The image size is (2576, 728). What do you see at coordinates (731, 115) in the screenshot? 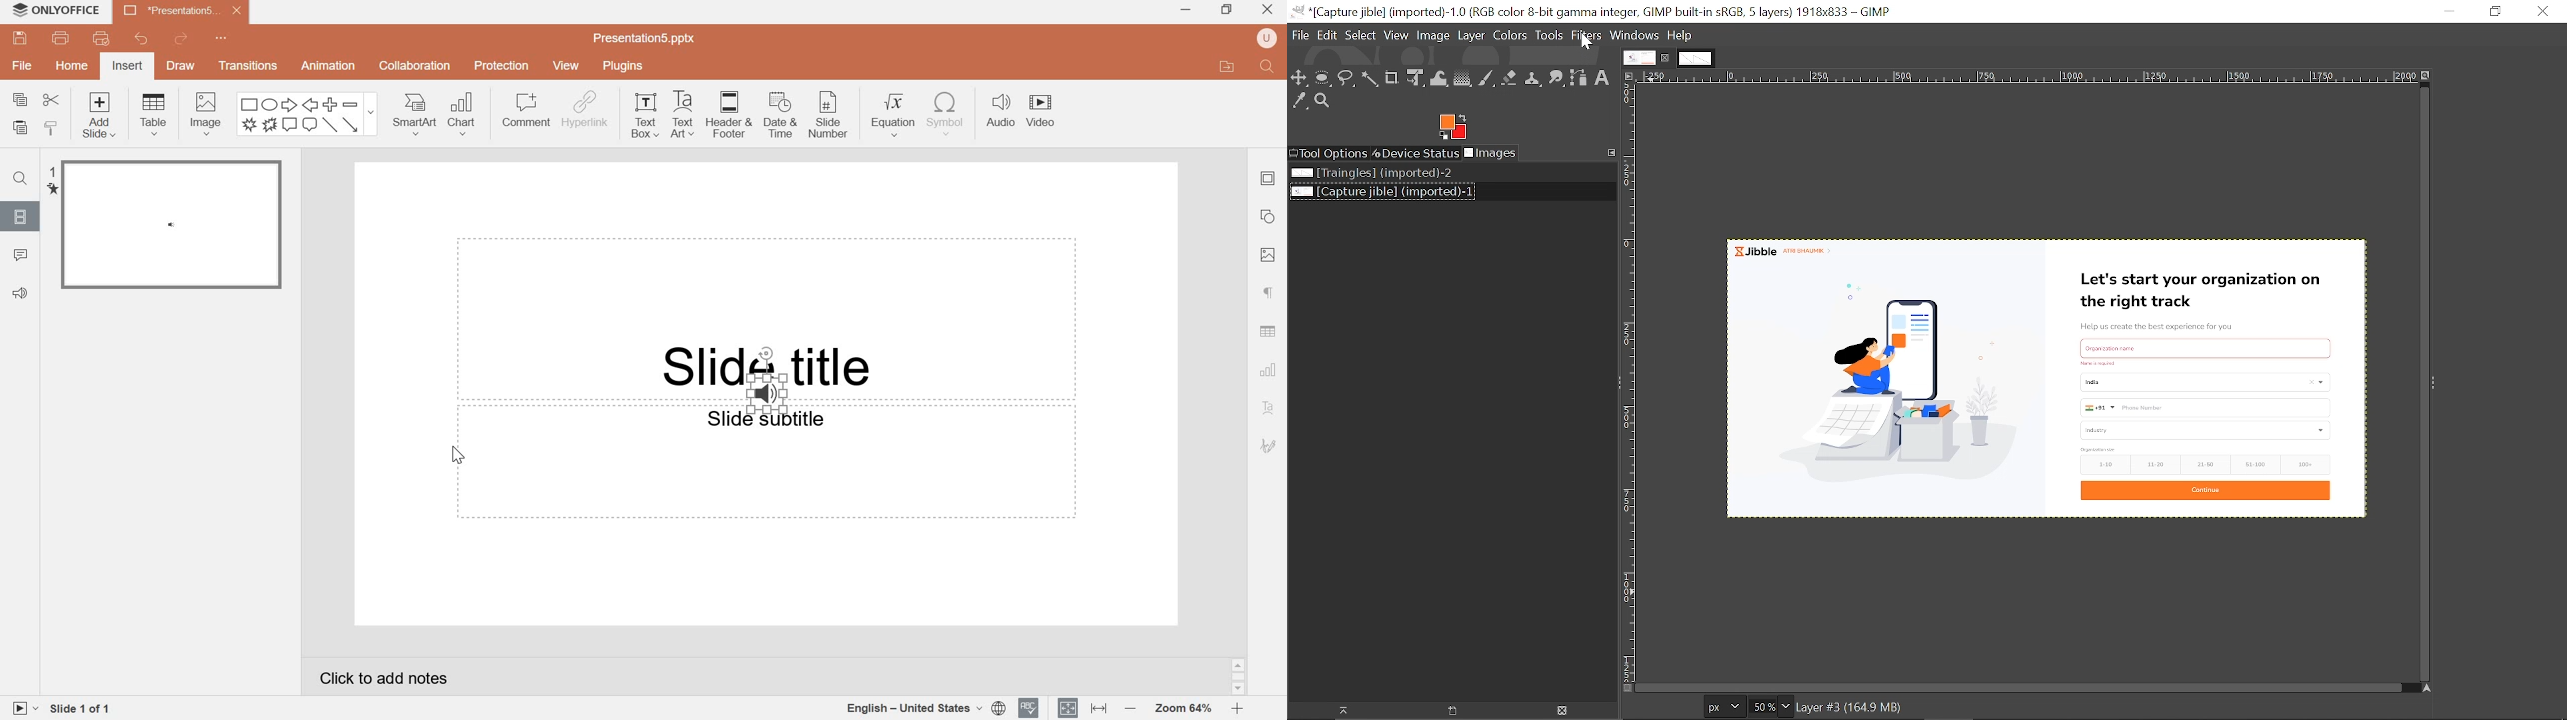
I see `Header & Footer` at bounding box center [731, 115].